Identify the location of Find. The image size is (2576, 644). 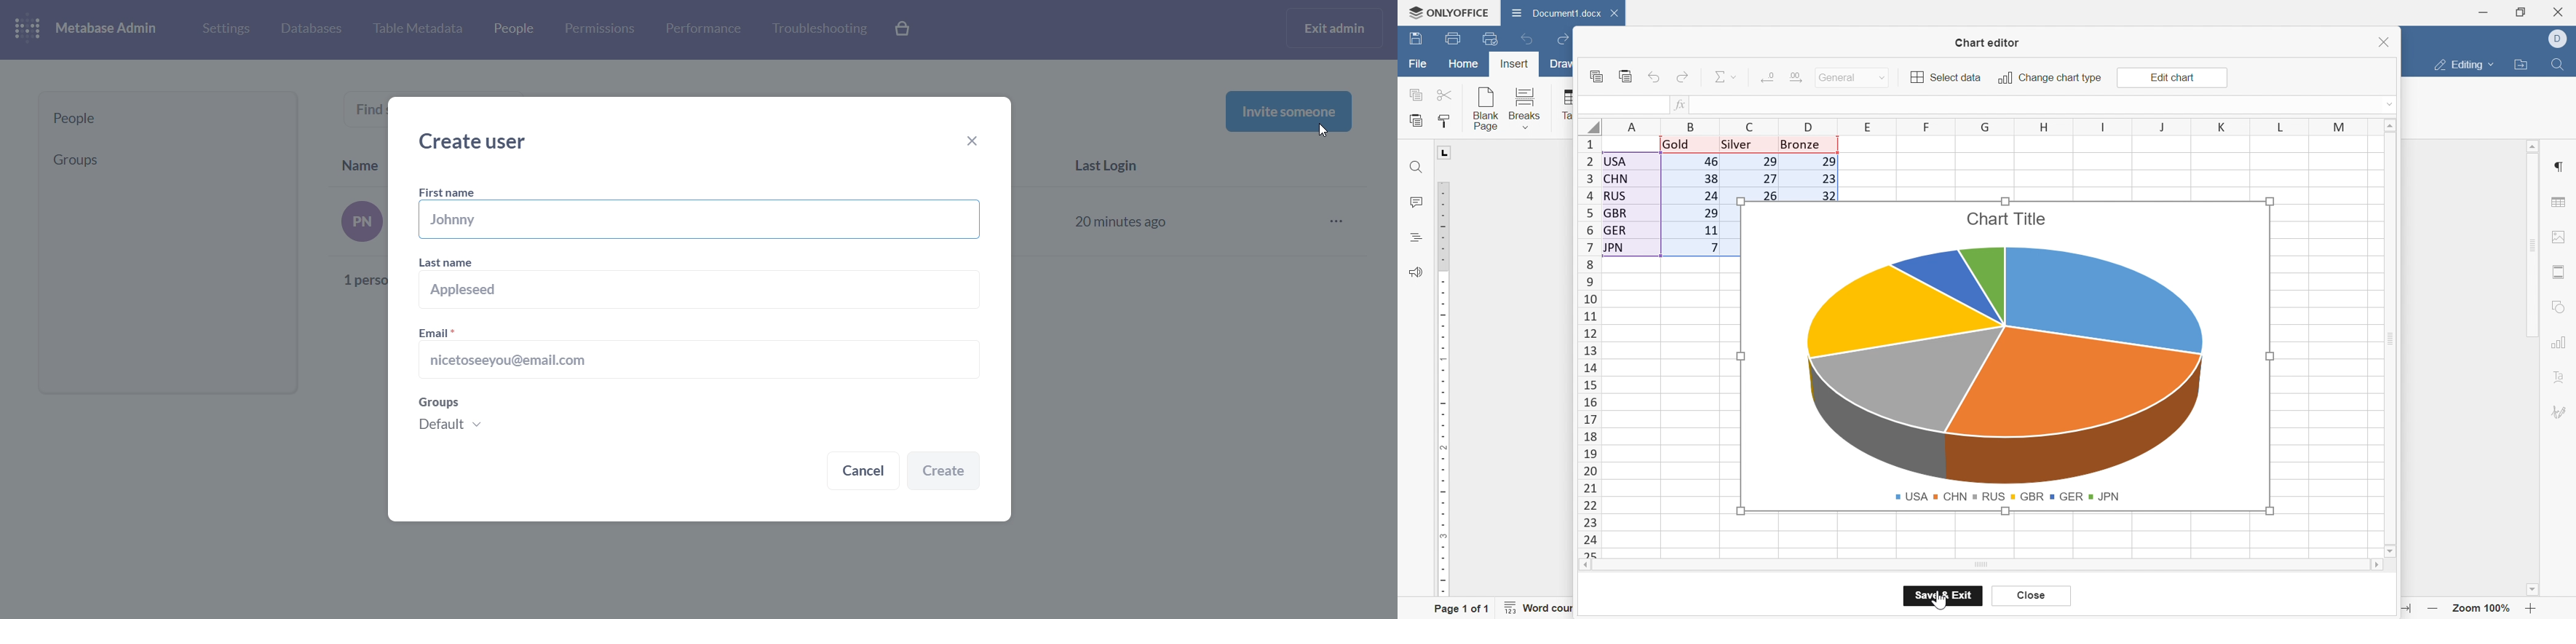
(2561, 65).